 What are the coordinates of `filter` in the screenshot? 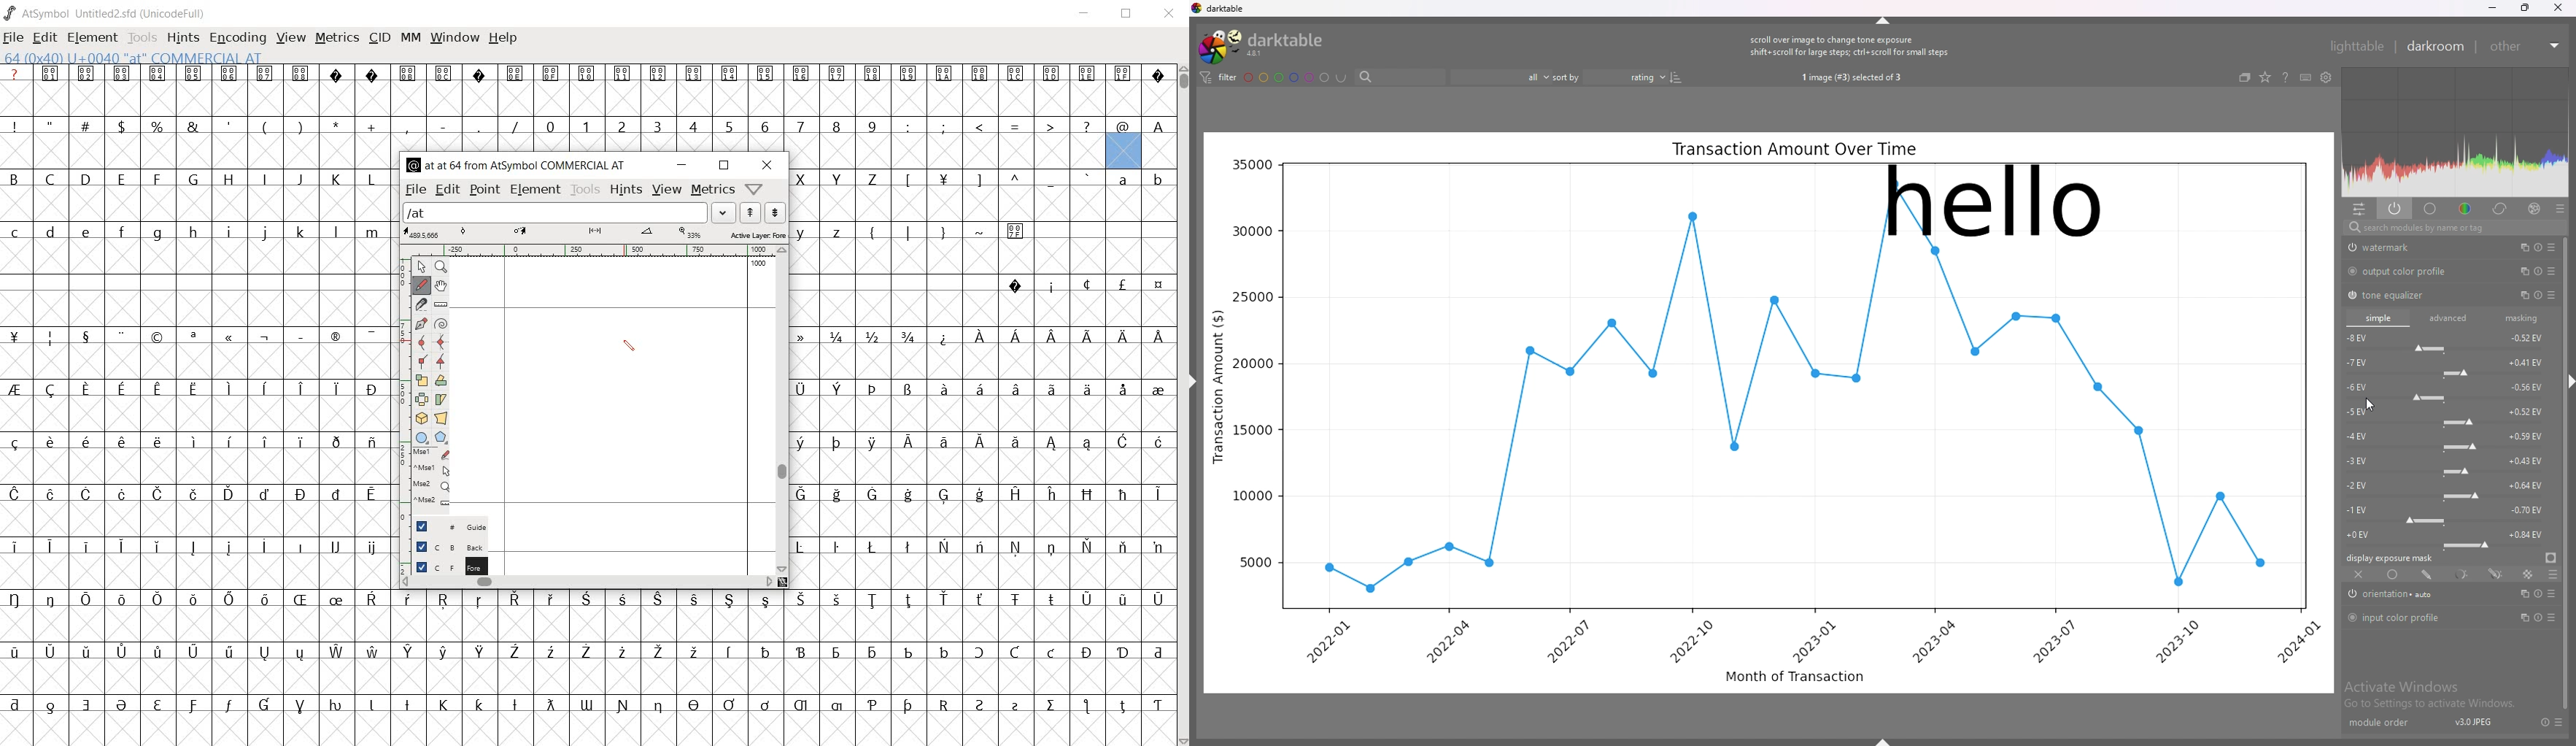 It's located at (1218, 79).